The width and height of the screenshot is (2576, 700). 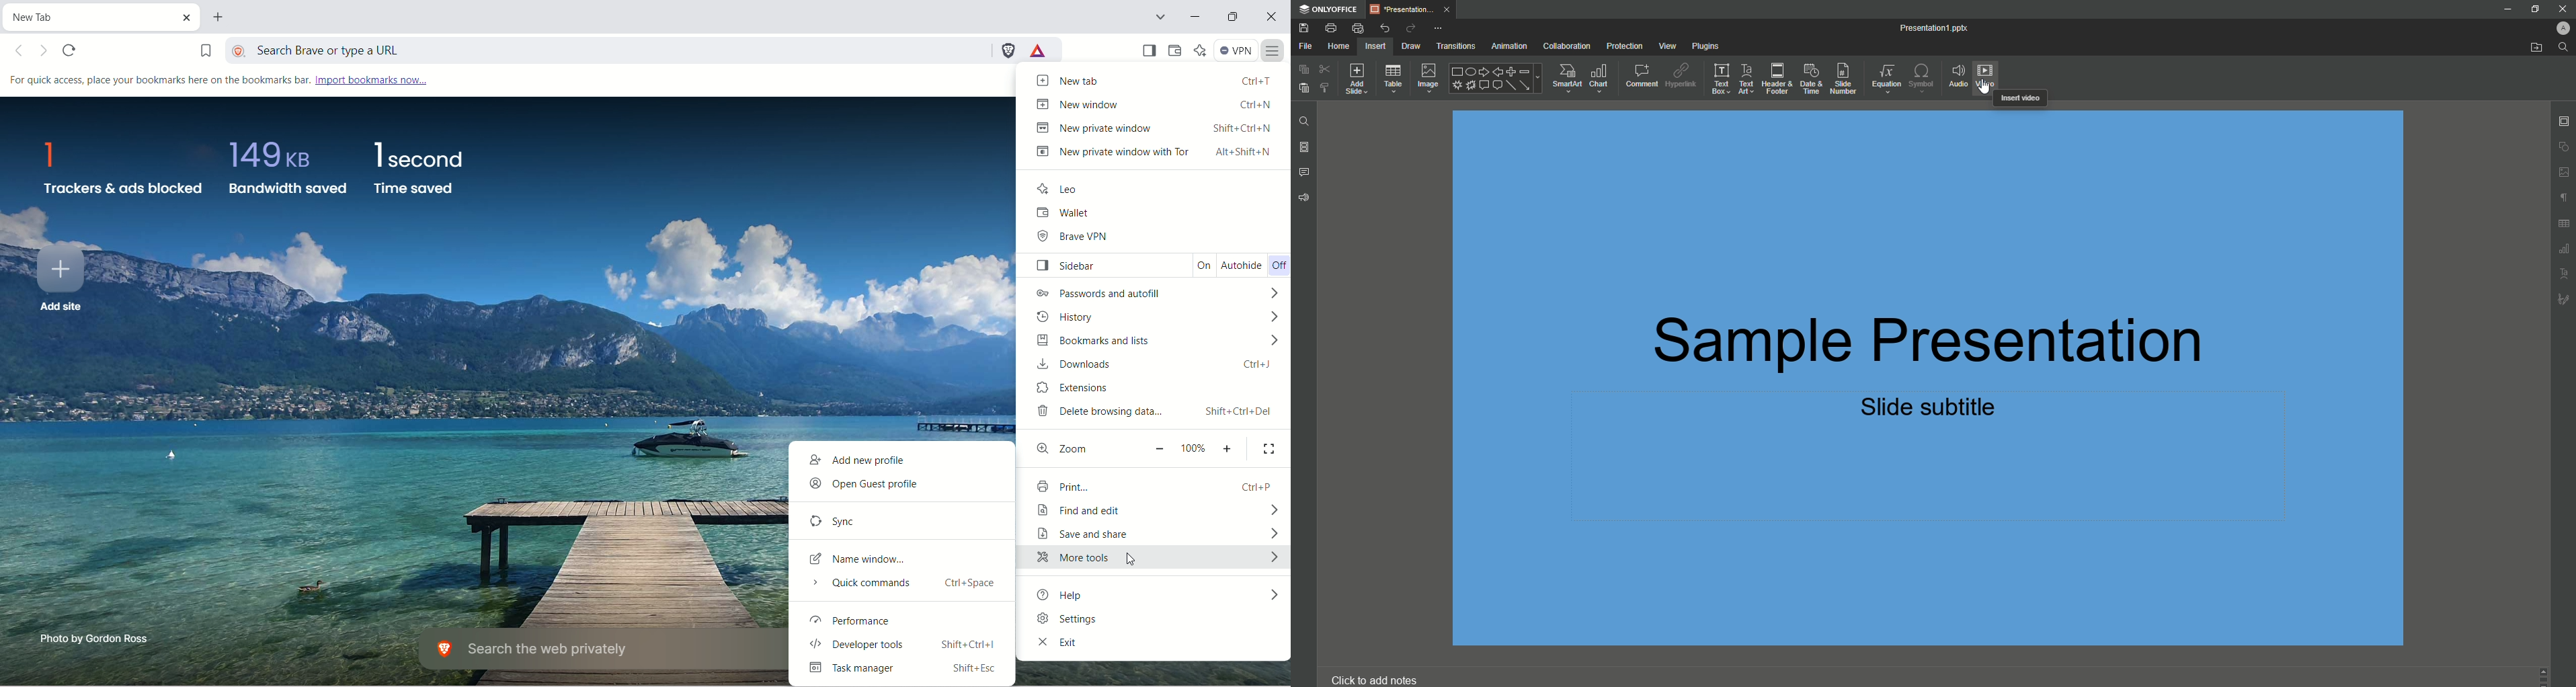 I want to click on Slide Settings, so click(x=2562, y=119).